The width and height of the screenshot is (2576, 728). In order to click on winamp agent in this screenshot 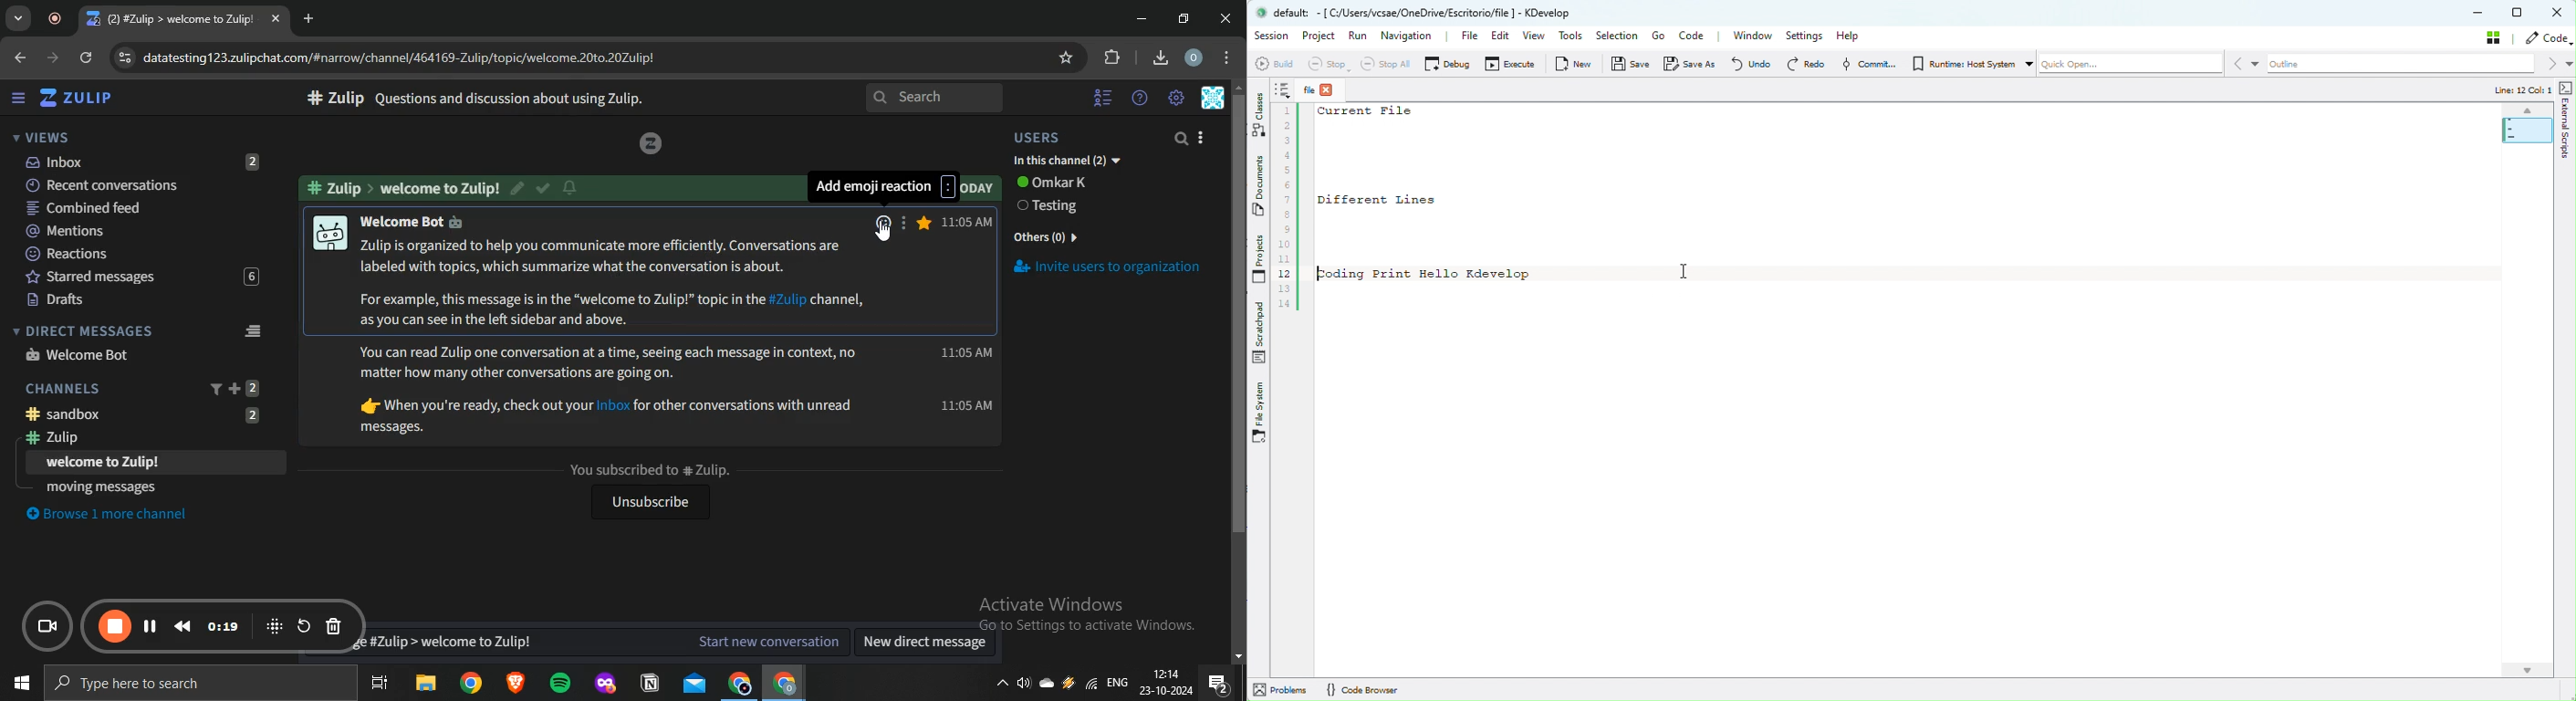, I will do `click(1069, 687)`.